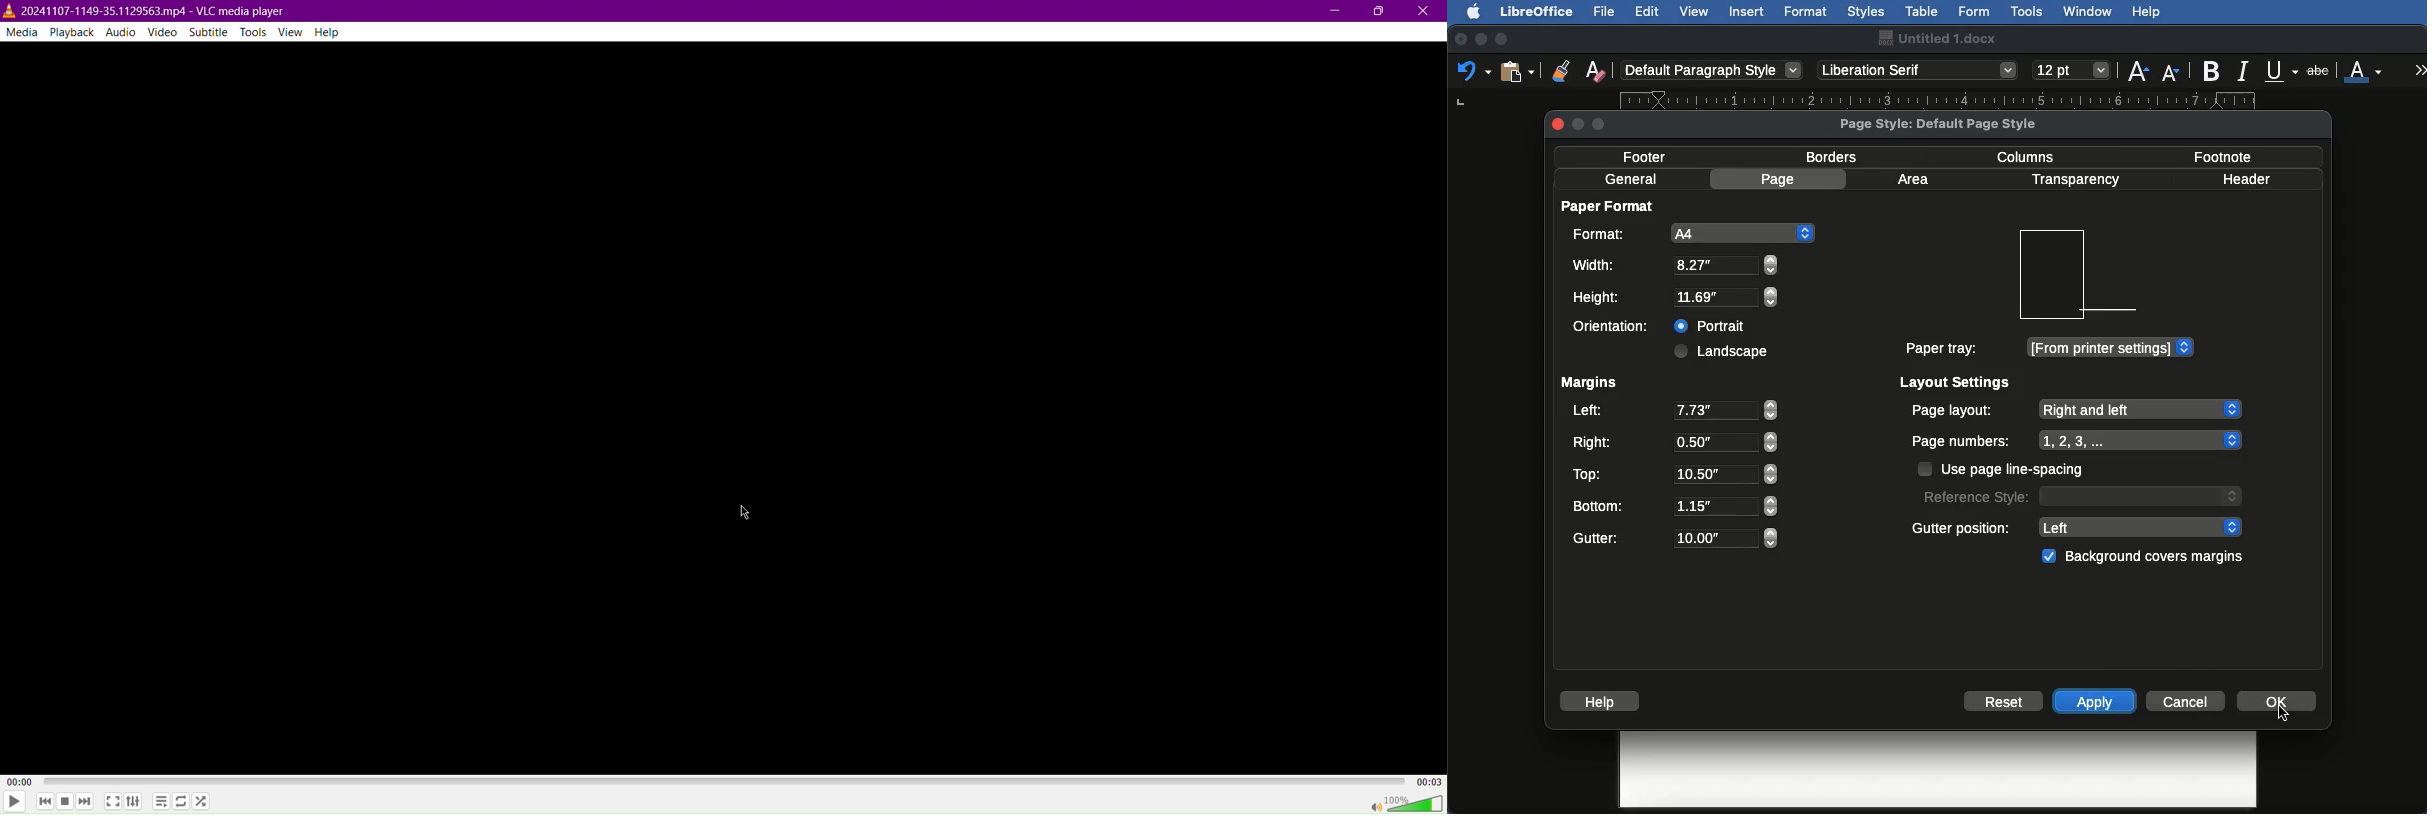 Image resolution: width=2436 pixels, height=840 pixels. Describe the element at coordinates (1919, 70) in the screenshot. I see `Font style` at that location.